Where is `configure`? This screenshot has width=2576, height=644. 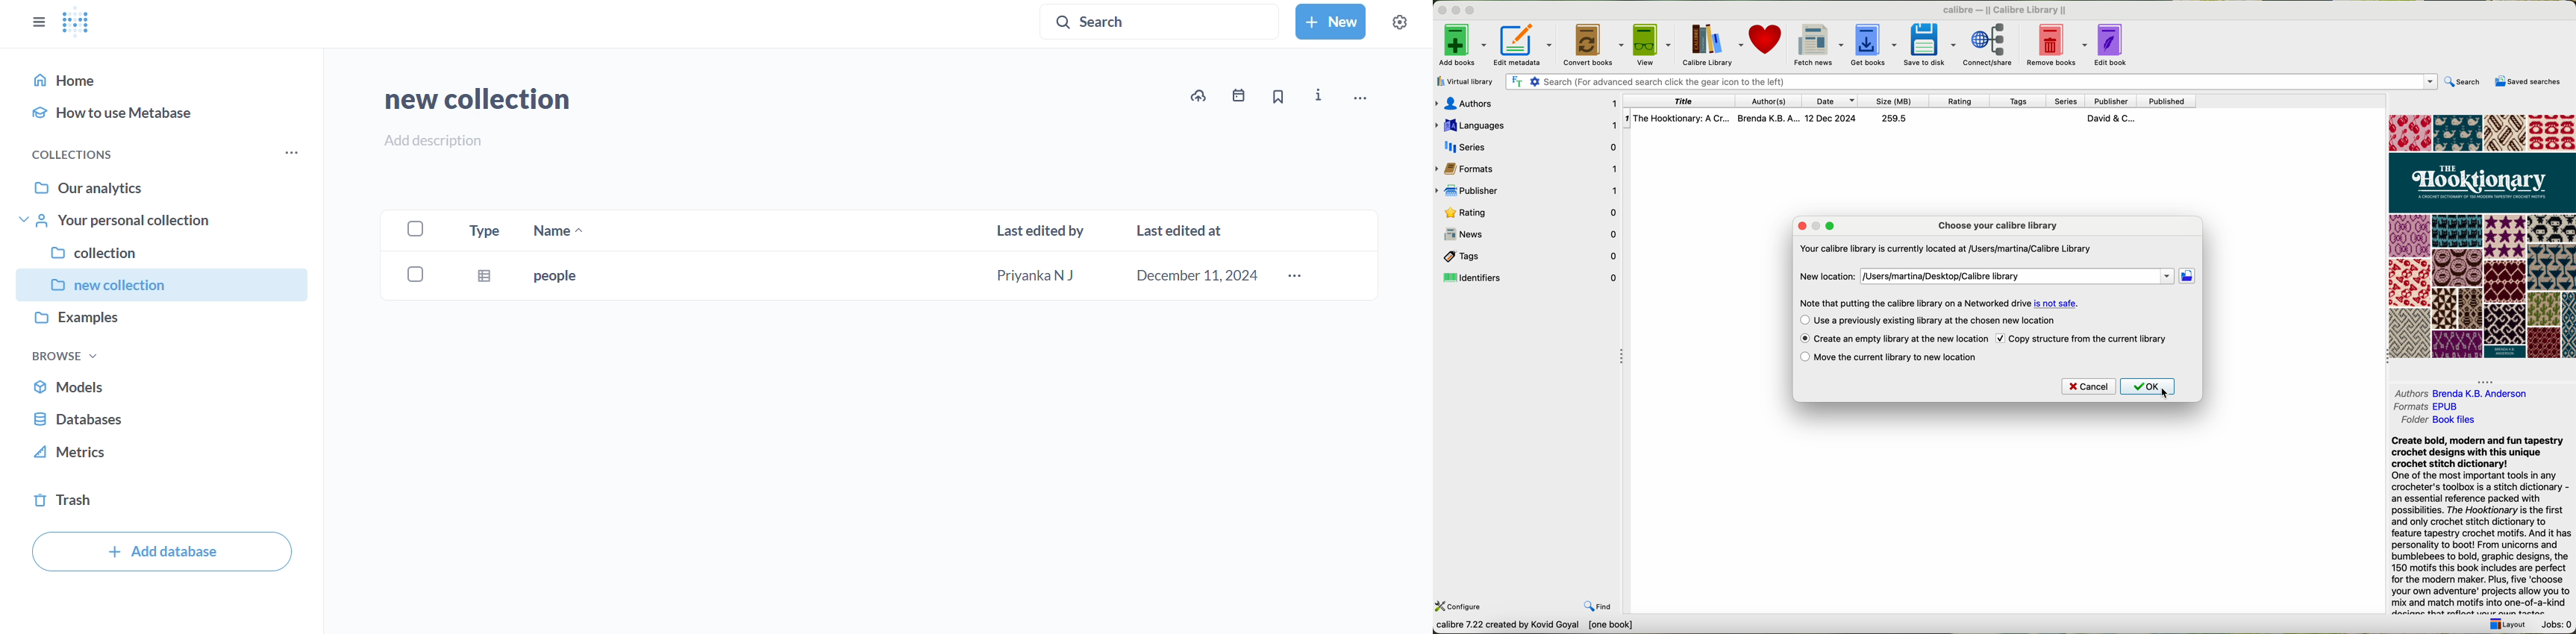
configure is located at coordinates (1461, 606).